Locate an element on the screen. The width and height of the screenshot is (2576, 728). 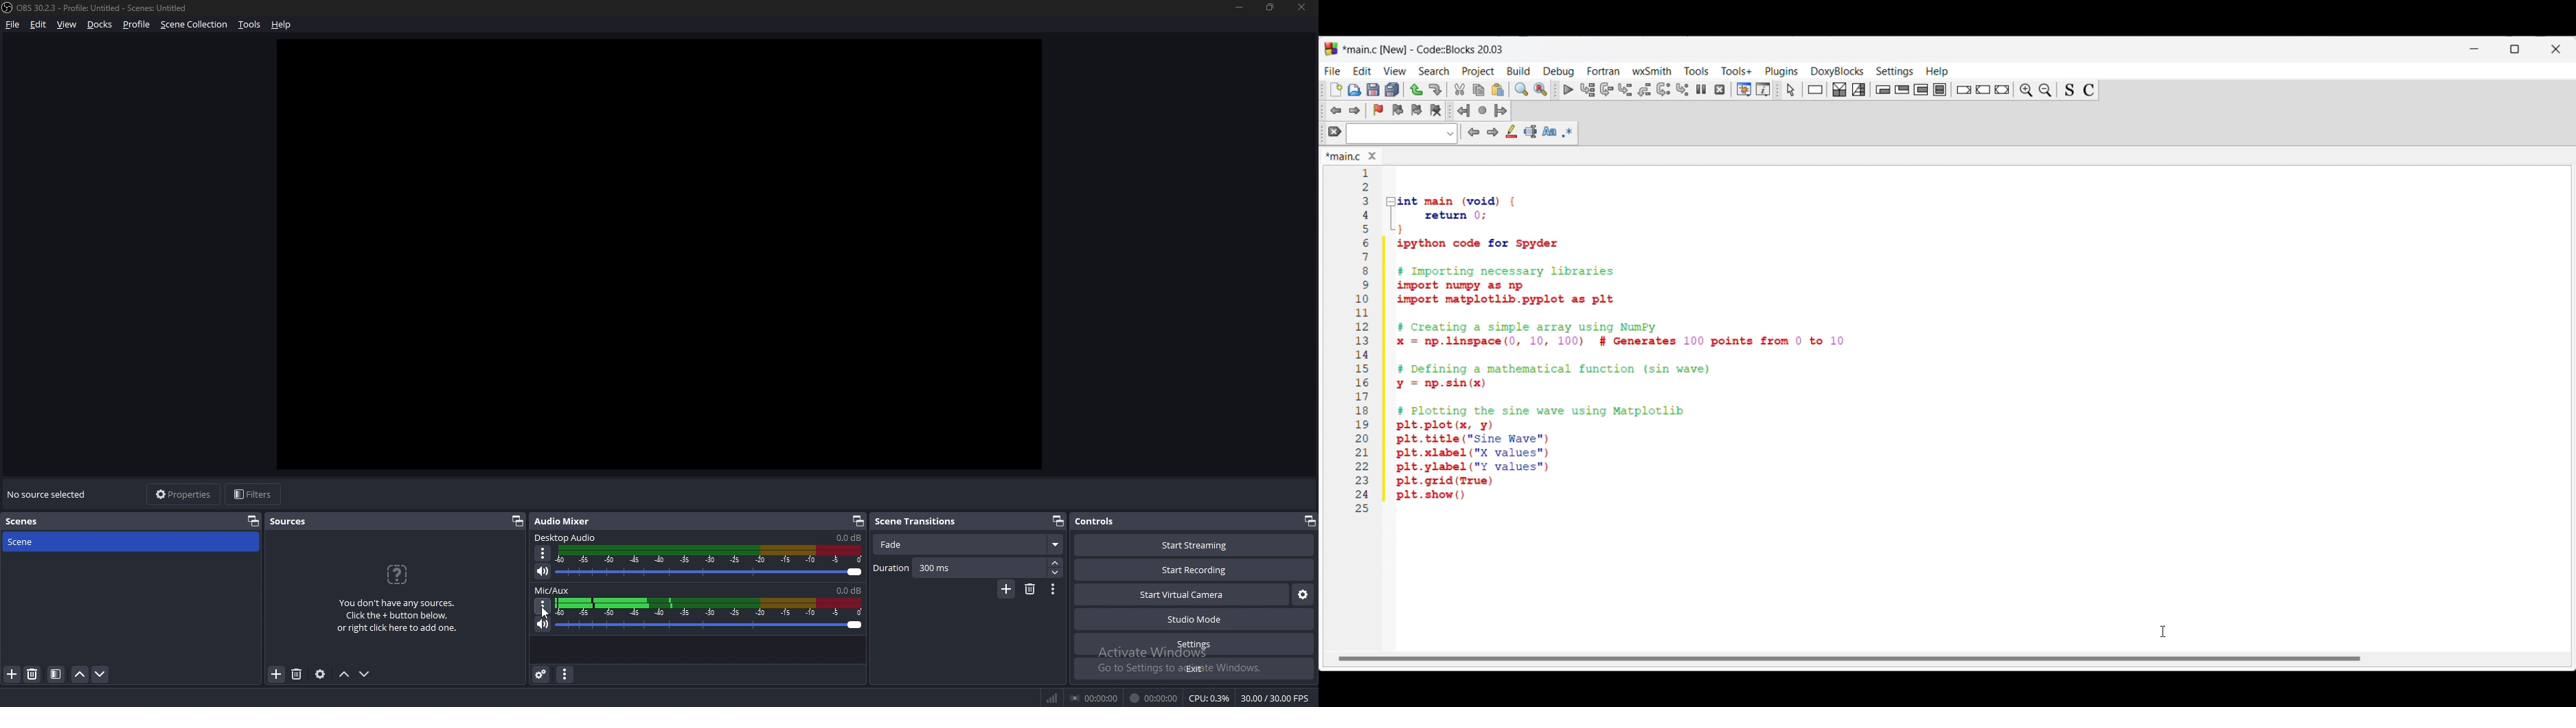
minimize is located at coordinates (1240, 8).